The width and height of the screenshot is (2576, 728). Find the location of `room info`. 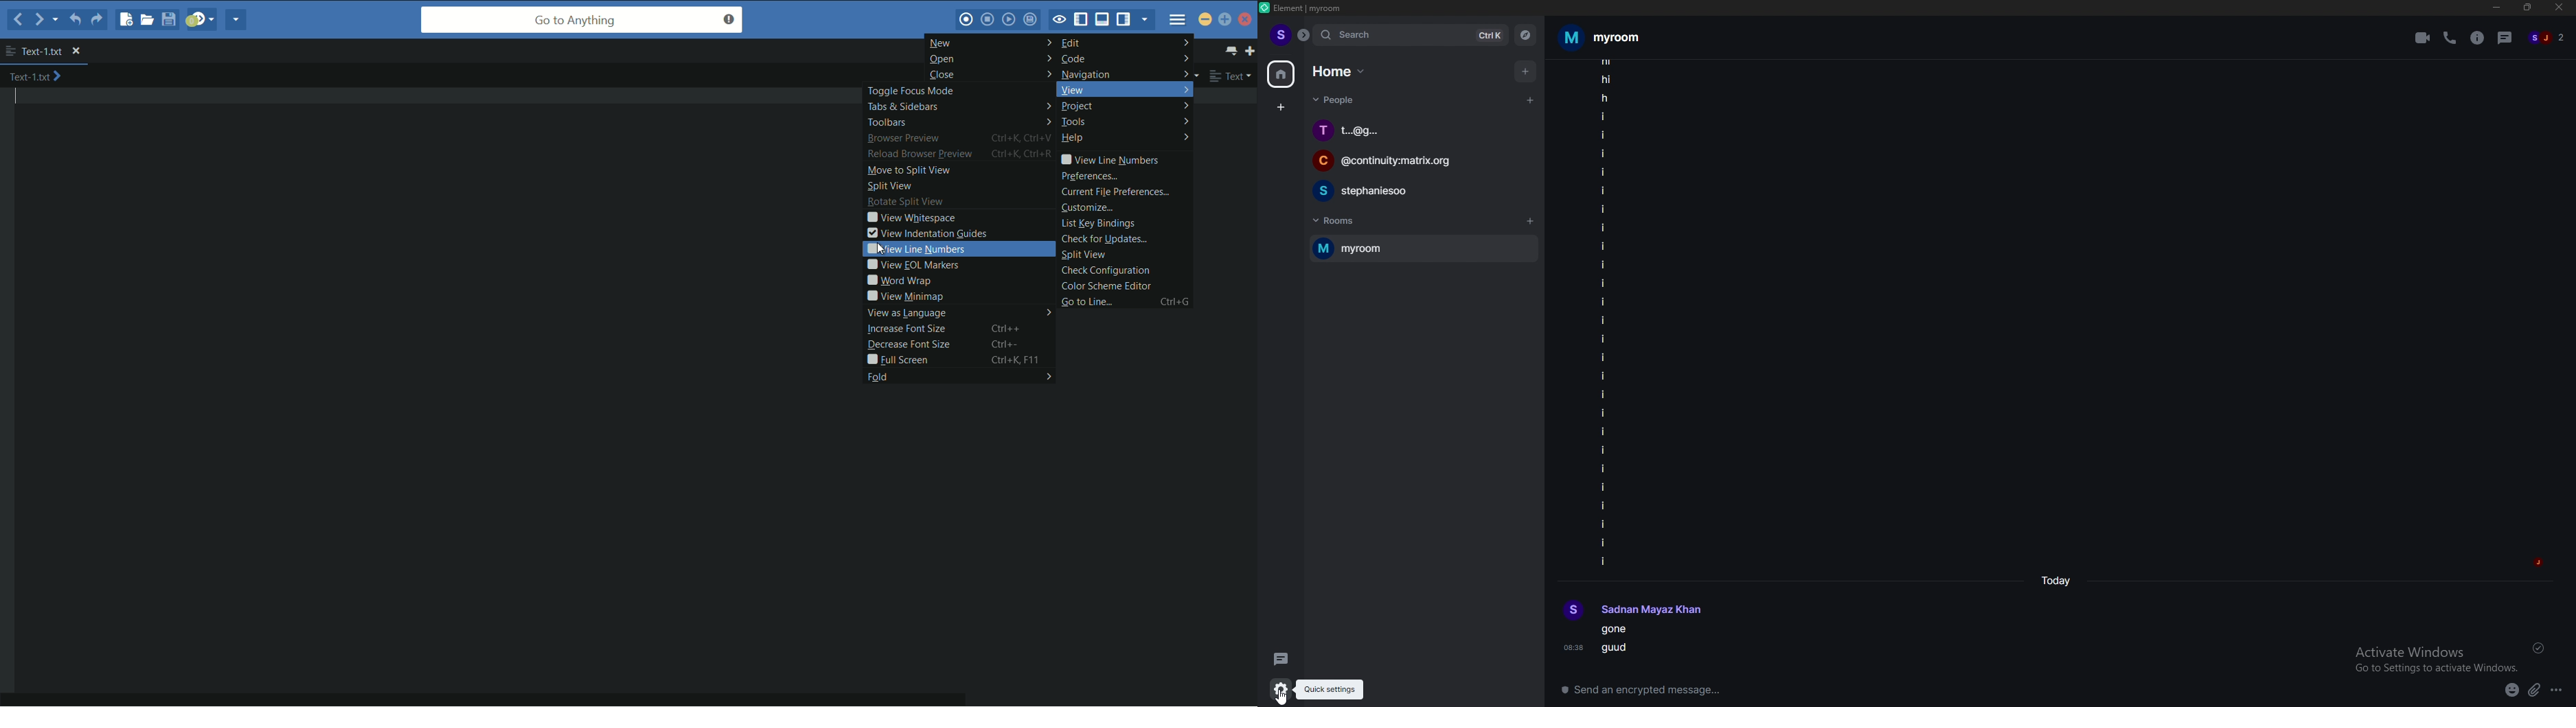

room info is located at coordinates (2478, 38).